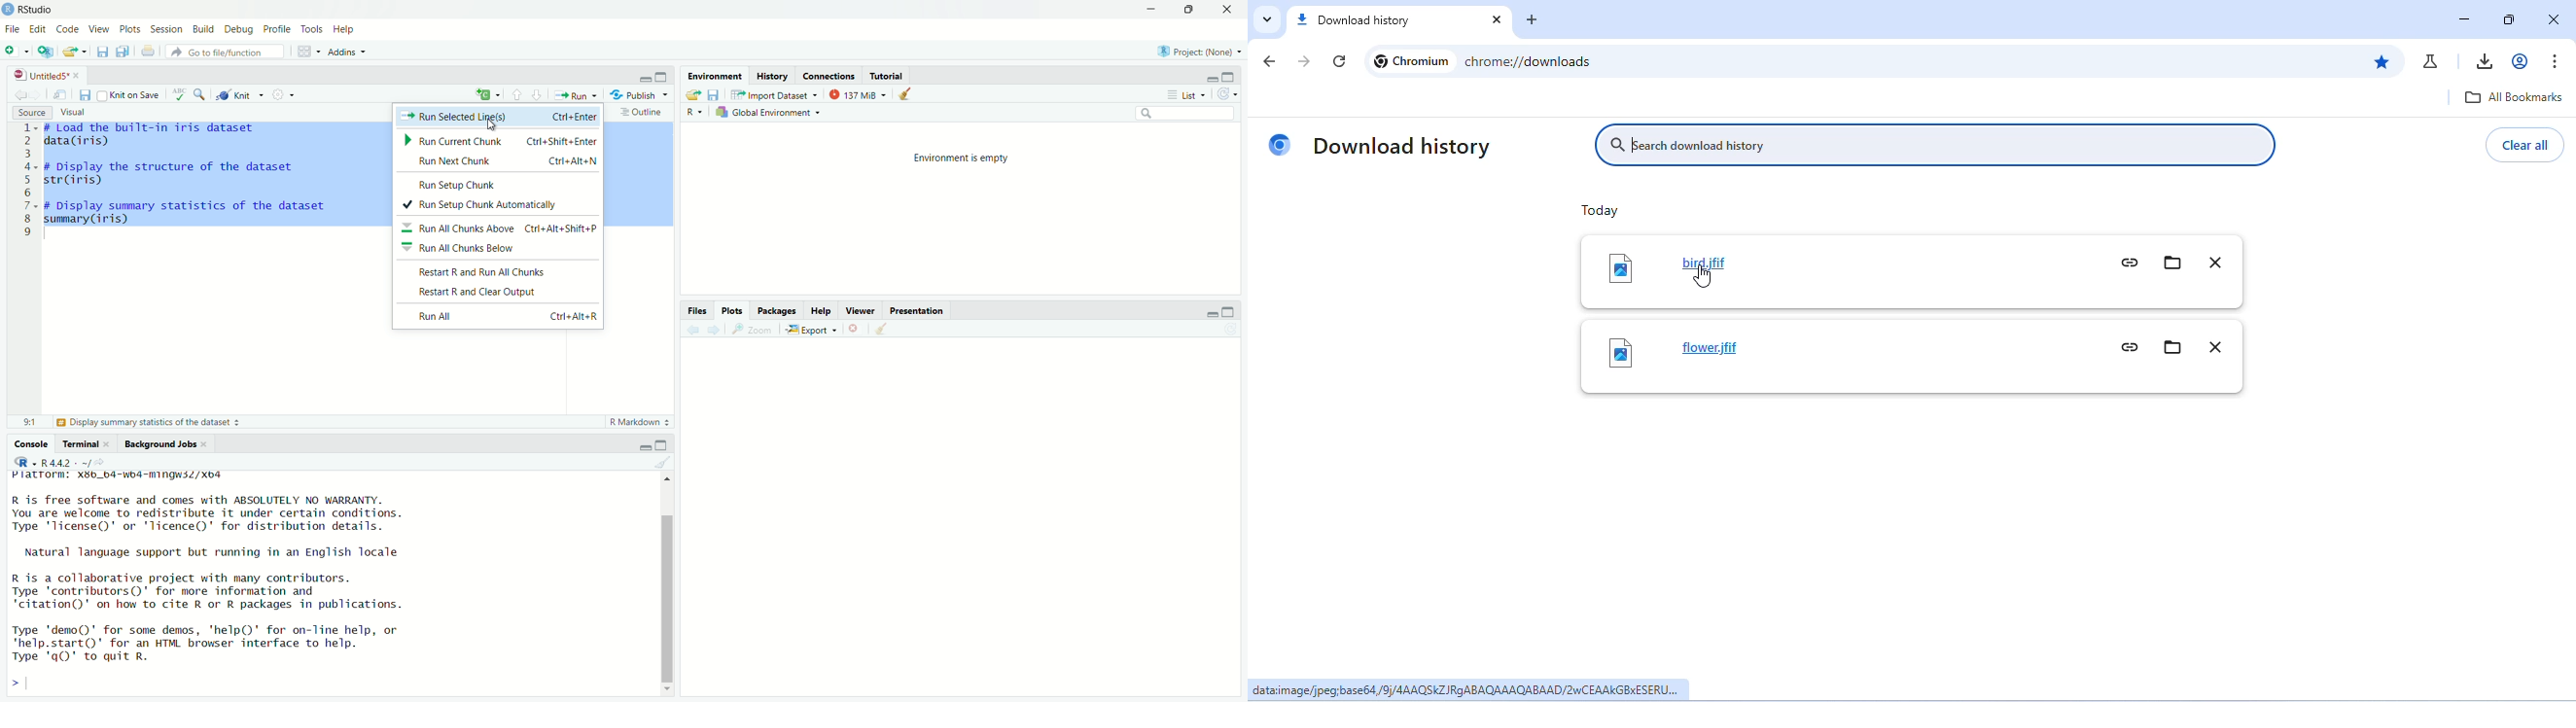 This screenshot has height=728, width=2576. Describe the element at coordinates (166, 445) in the screenshot. I see `Background Jobs` at that location.